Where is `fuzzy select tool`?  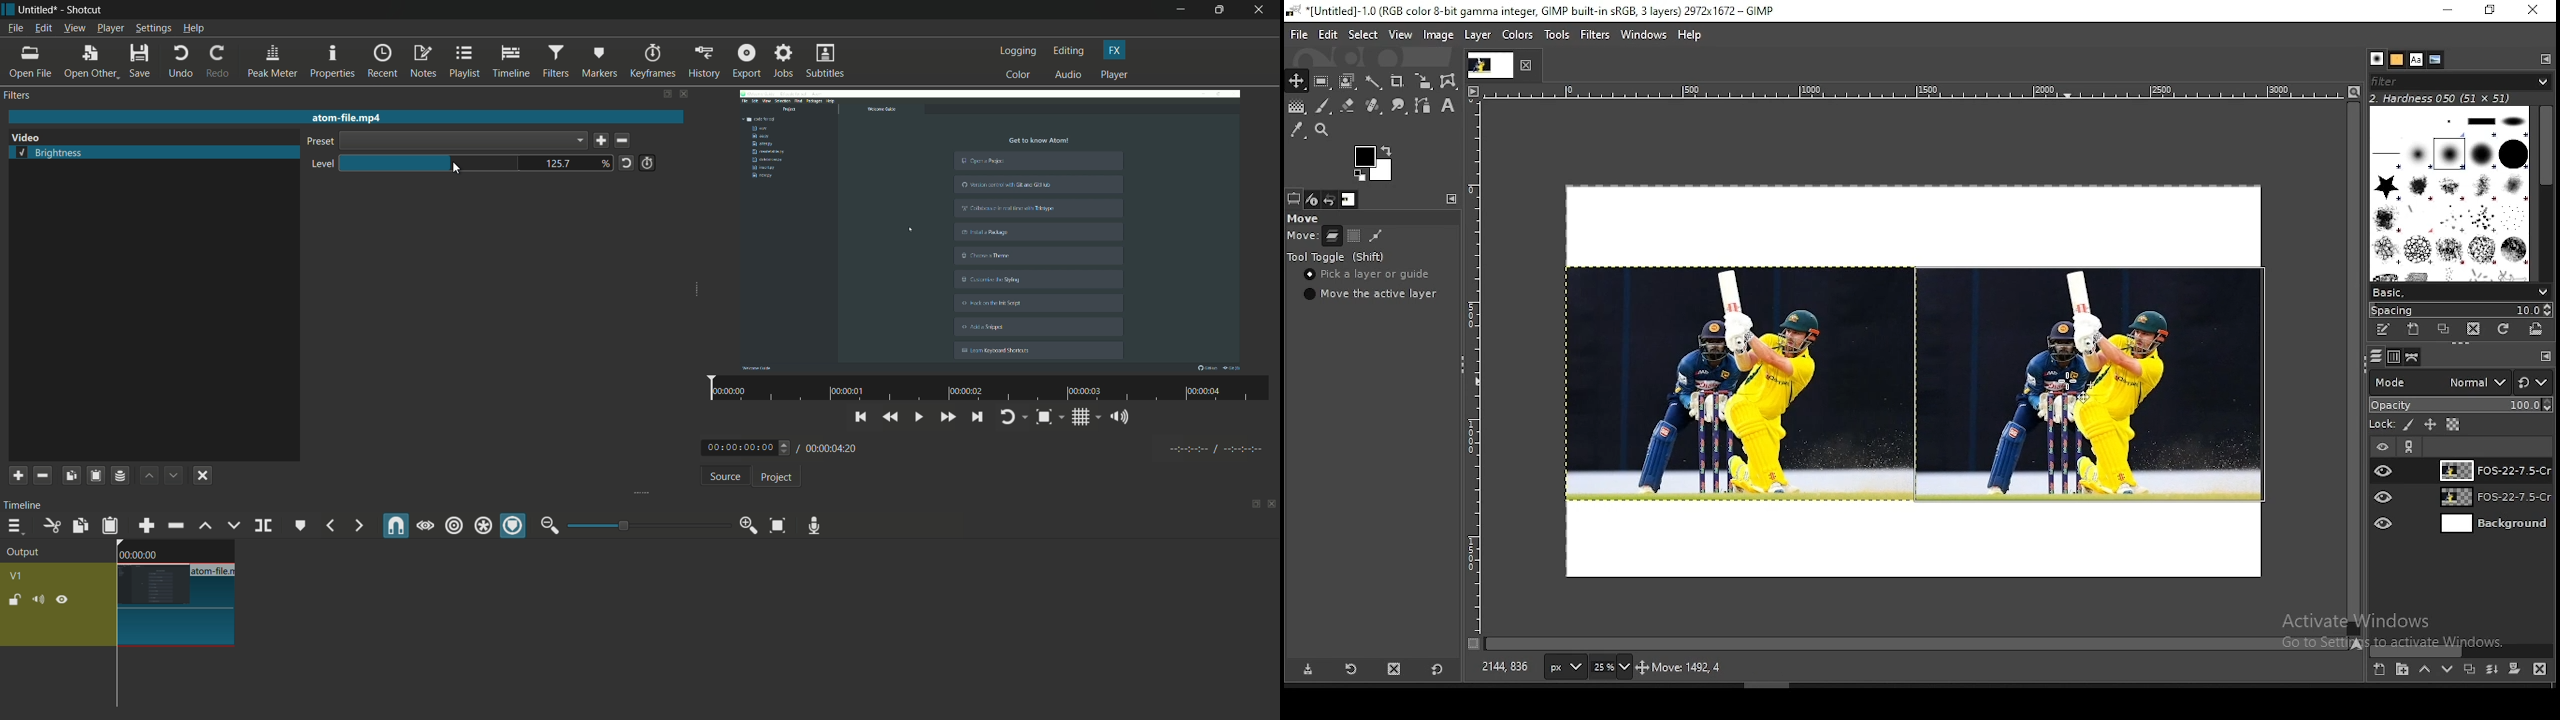
fuzzy select tool is located at coordinates (1376, 80).